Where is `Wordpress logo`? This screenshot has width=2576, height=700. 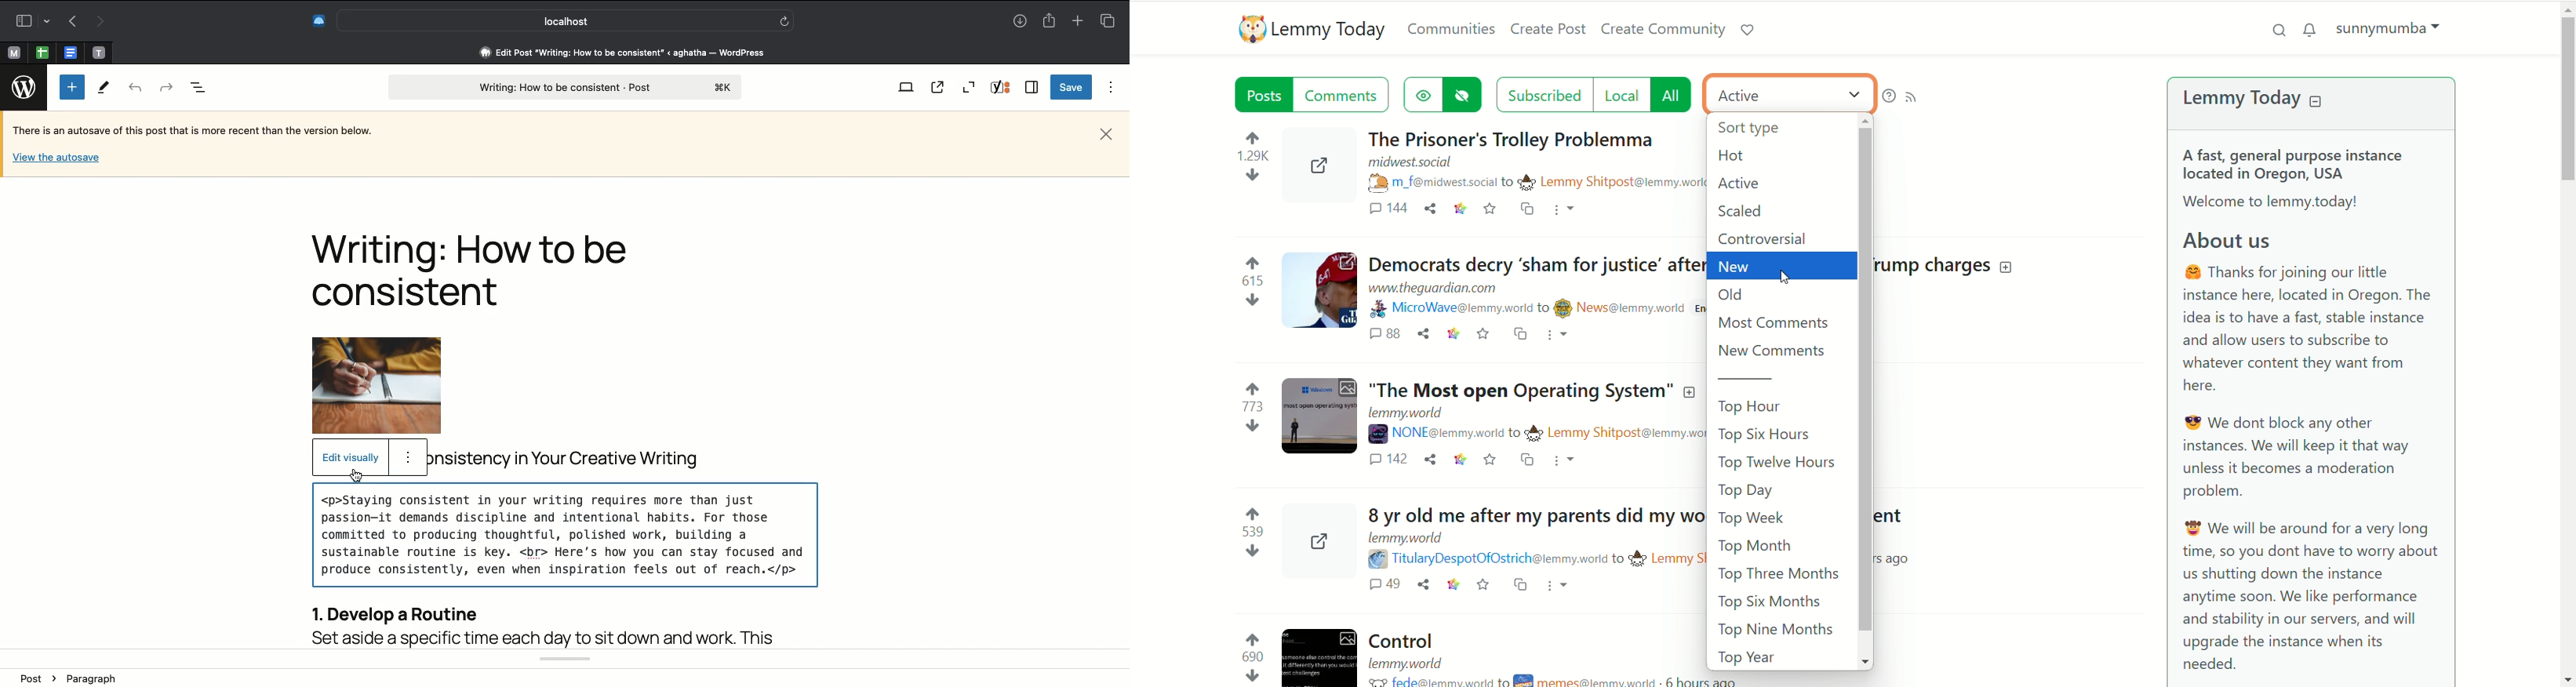 Wordpress logo is located at coordinates (24, 89).